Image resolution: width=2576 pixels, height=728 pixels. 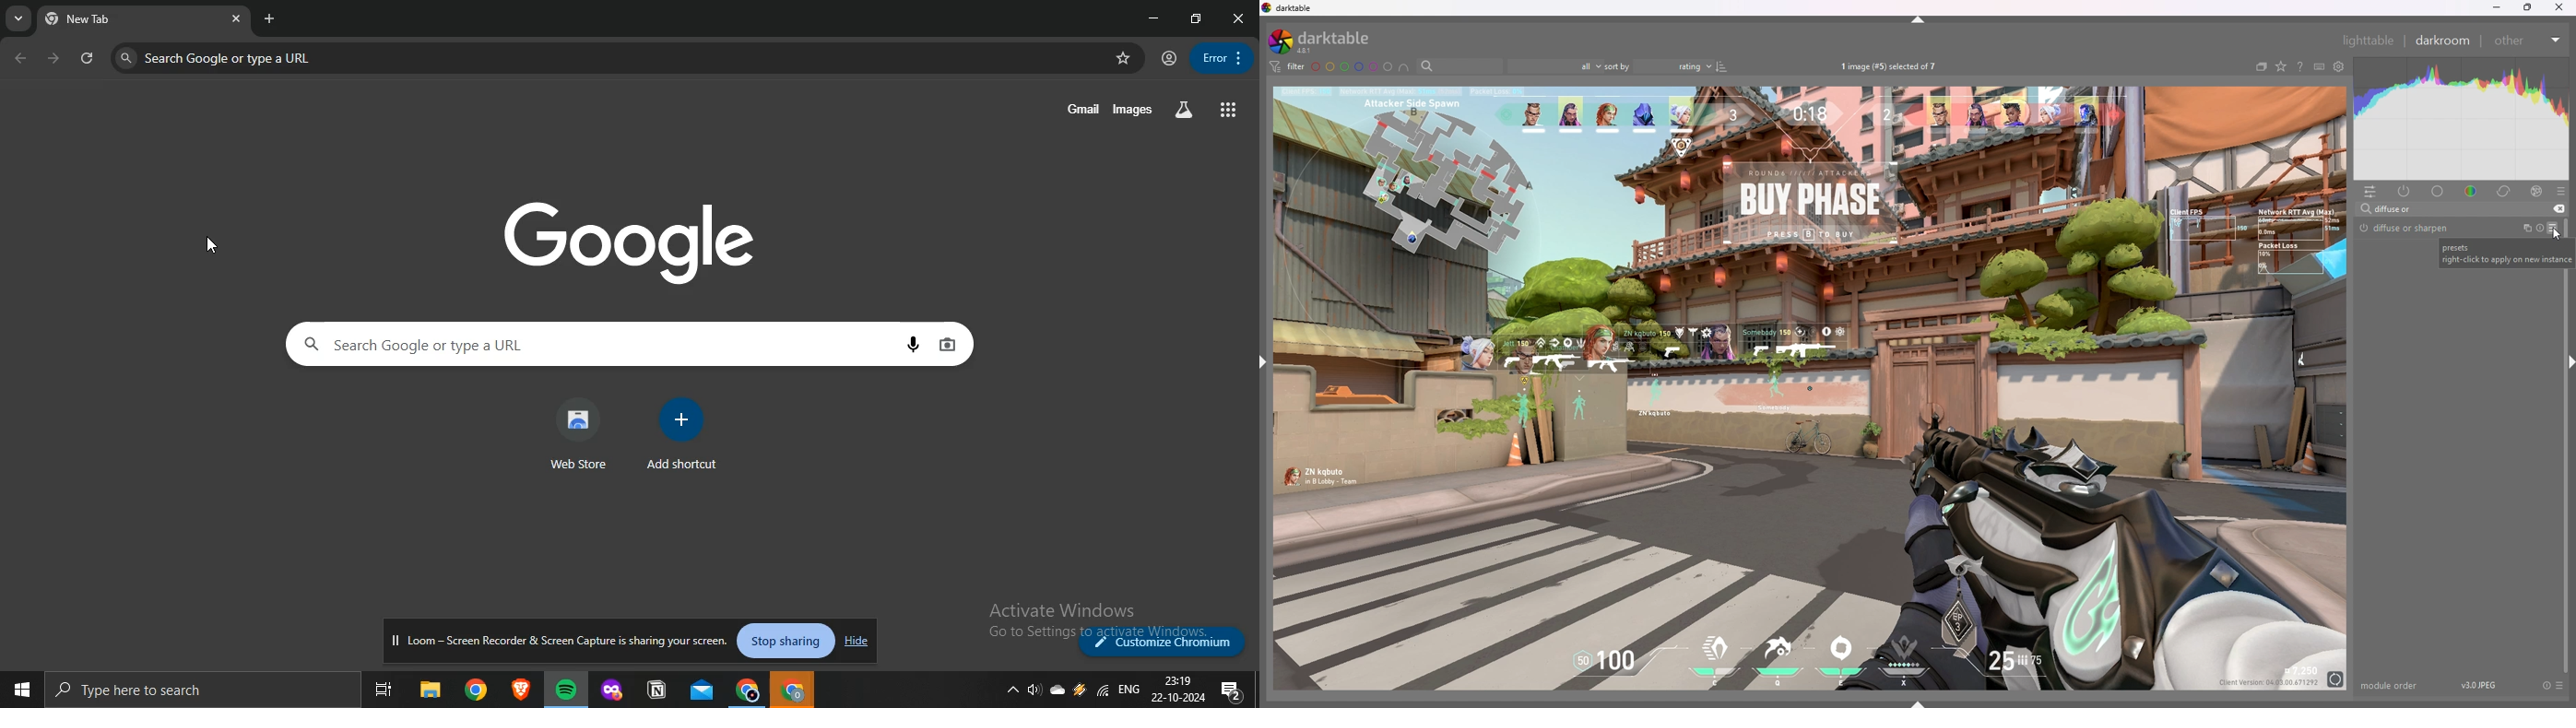 I want to click on notifications, so click(x=1231, y=690).